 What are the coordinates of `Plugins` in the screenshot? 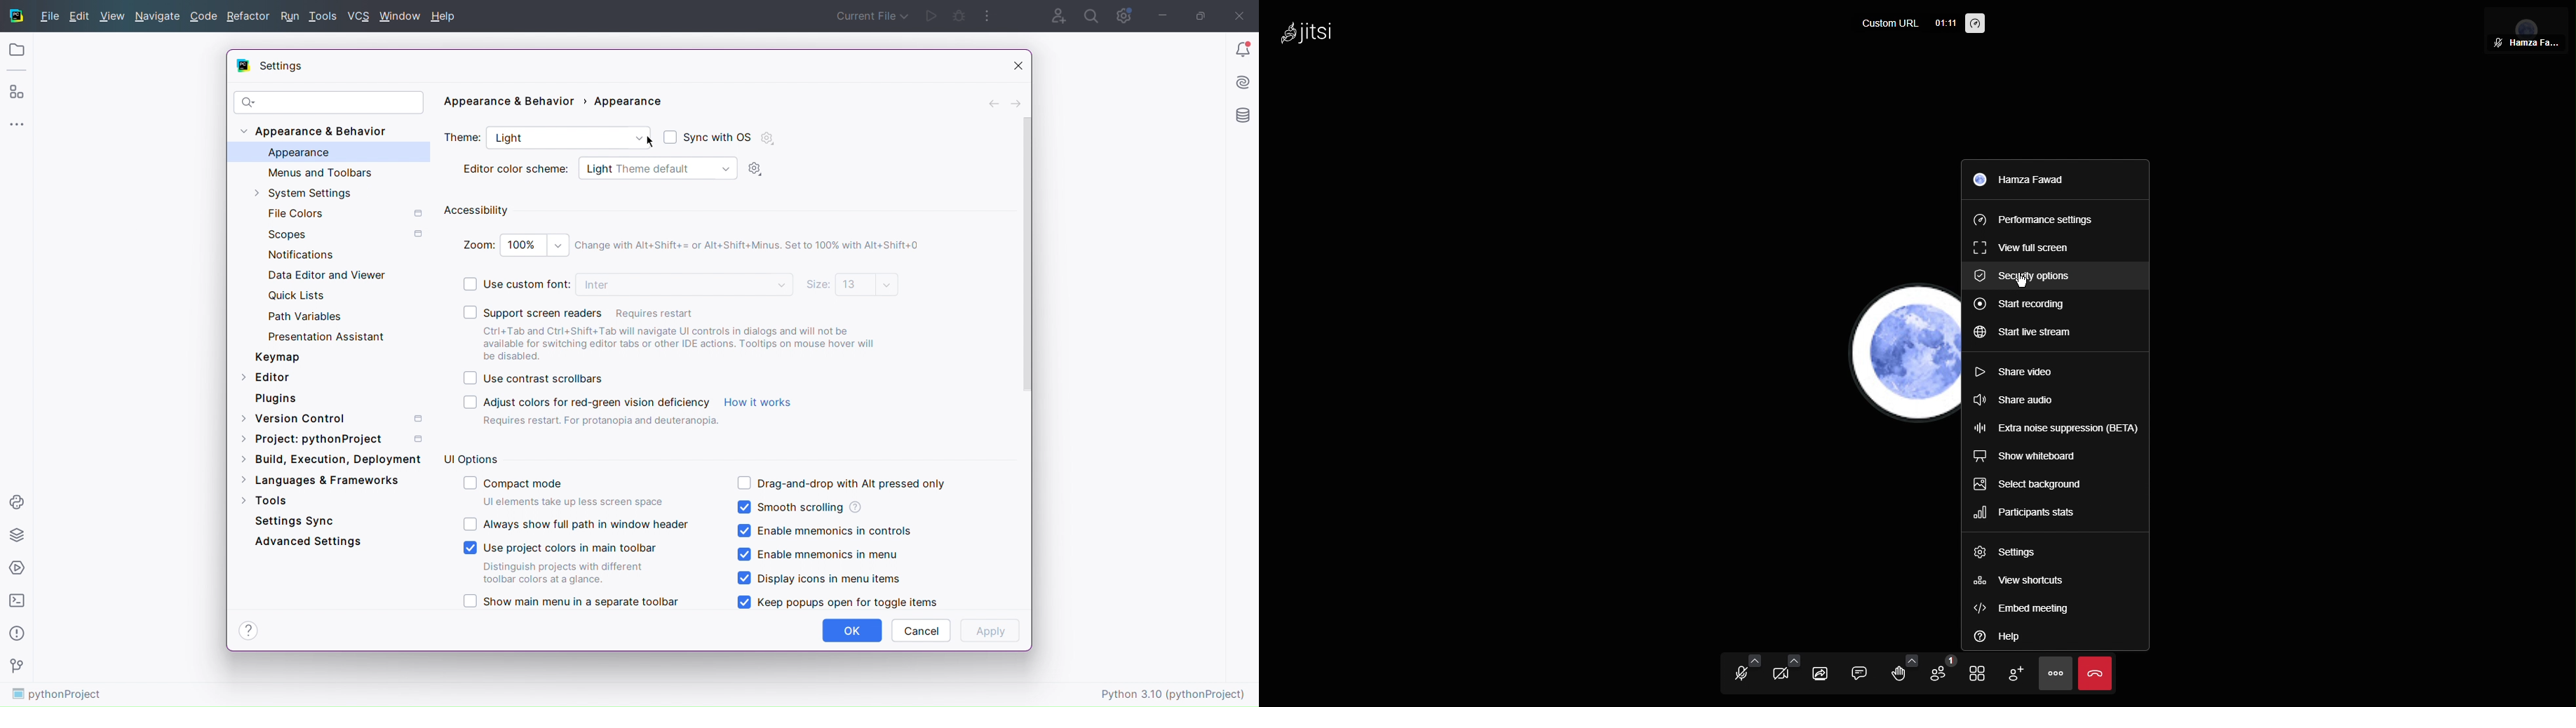 It's located at (16, 91).